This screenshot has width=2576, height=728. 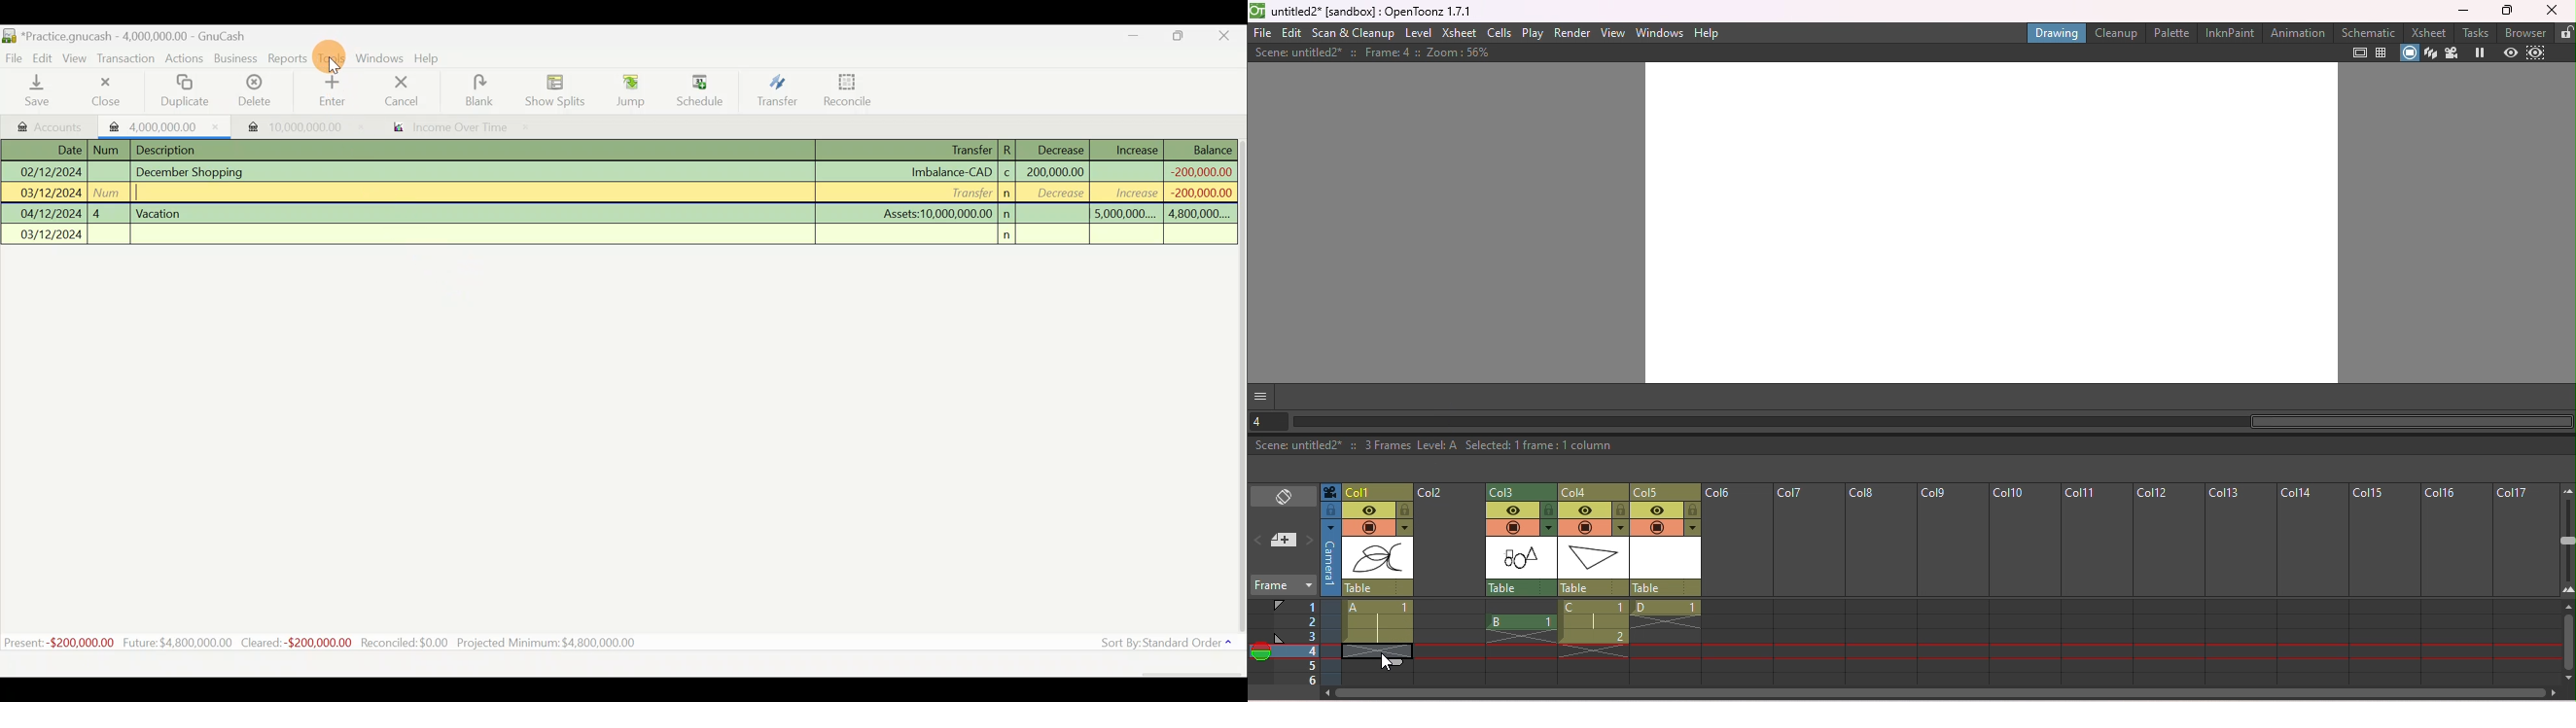 What do you see at coordinates (2097, 585) in the screenshot?
I see `column 11` at bounding box center [2097, 585].